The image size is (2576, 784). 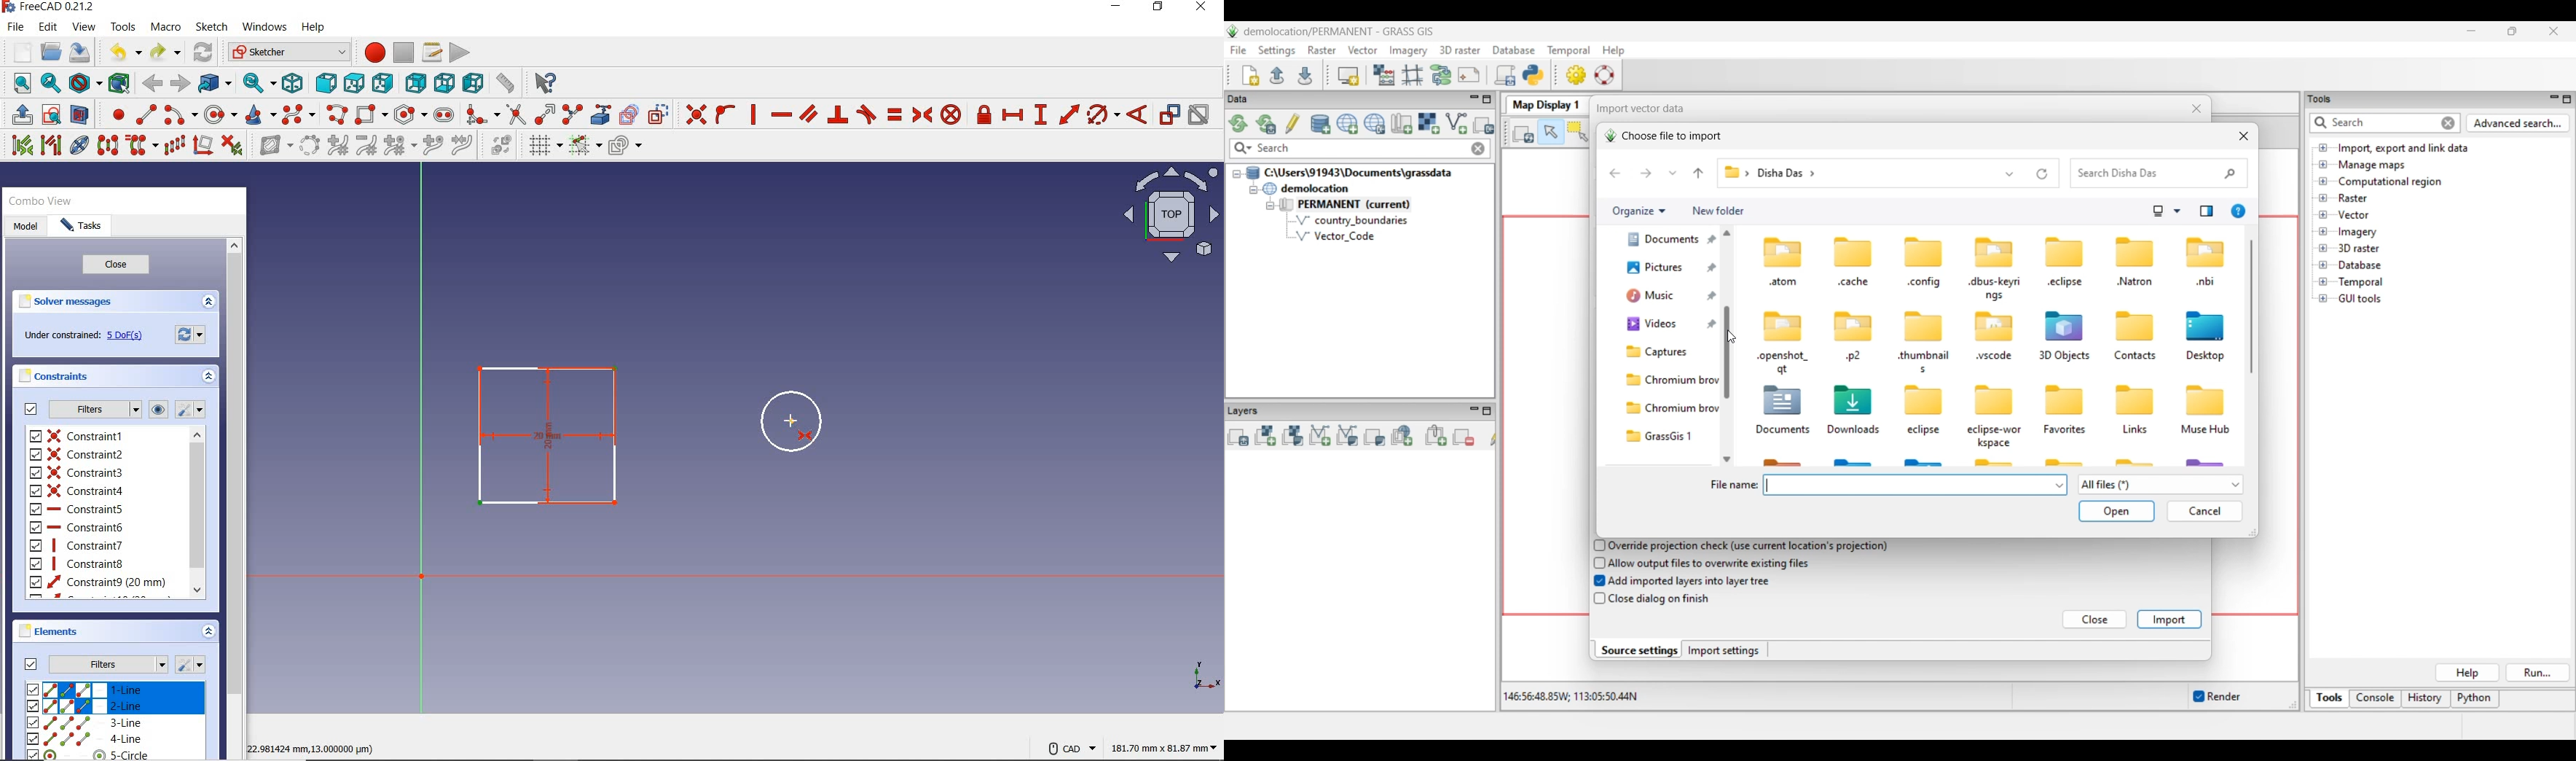 What do you see at coordinates (482, 114) in the screenshot?
I see `create fillet` at bounding box center [482, 114].